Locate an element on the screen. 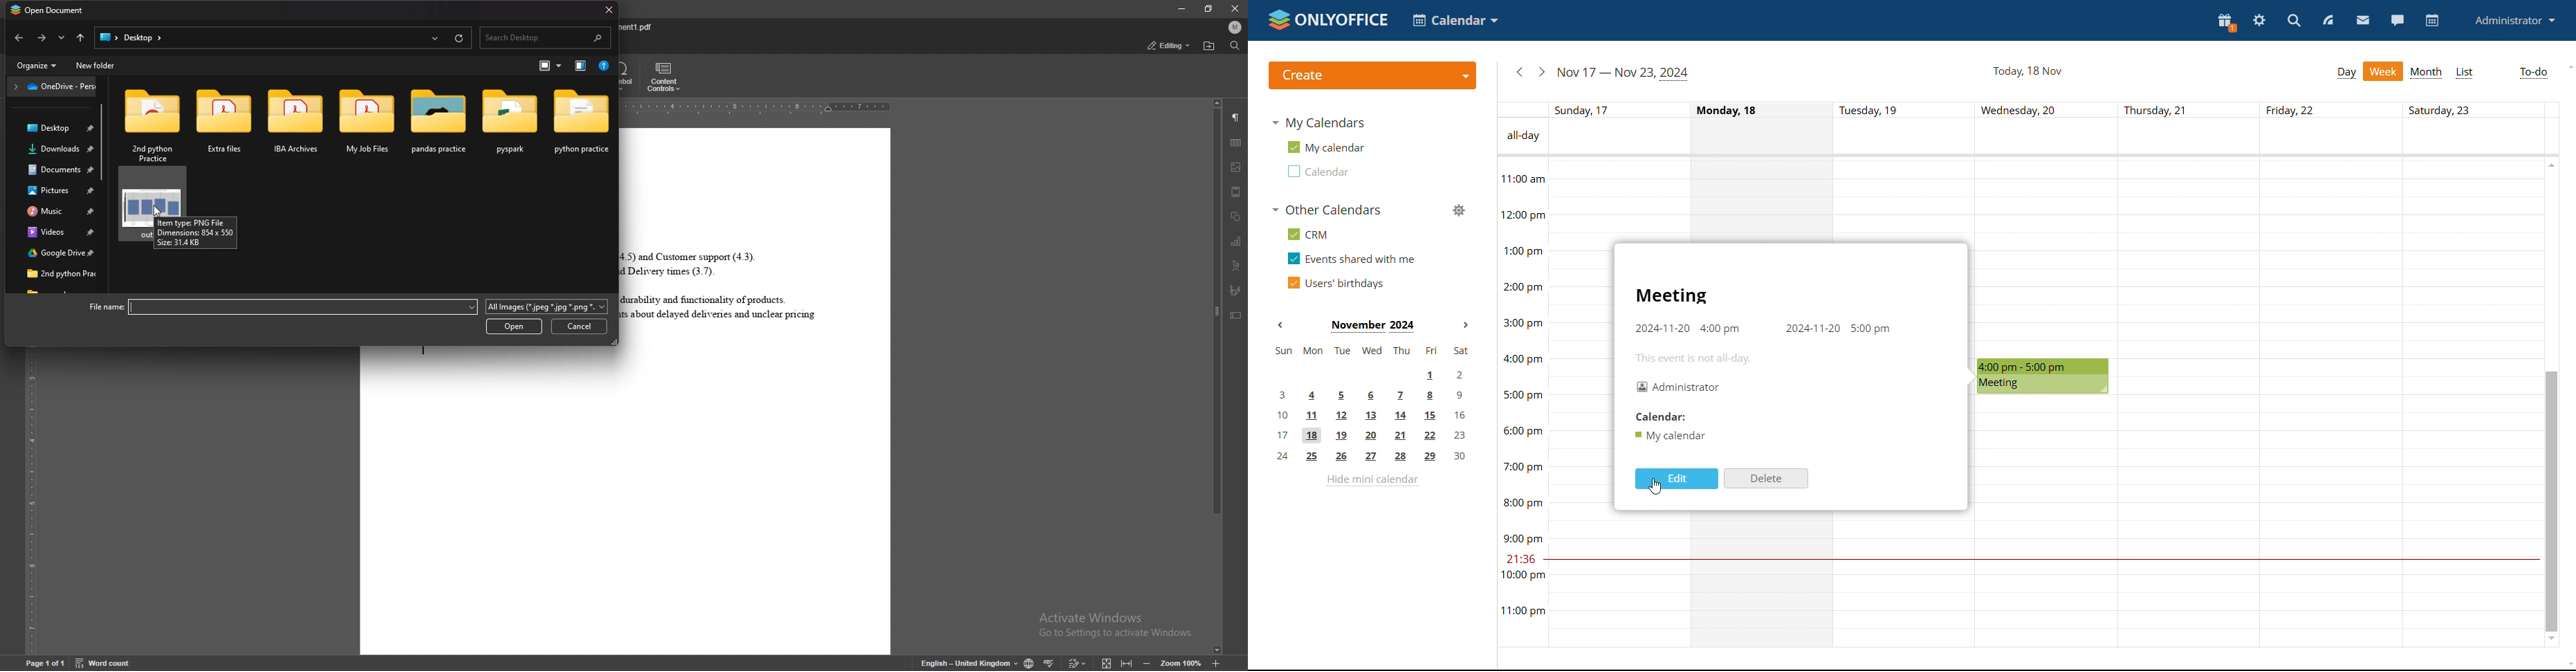 The height and width of the screenshot is (672, 2576). minimize is located at coordinates (1181, 8).